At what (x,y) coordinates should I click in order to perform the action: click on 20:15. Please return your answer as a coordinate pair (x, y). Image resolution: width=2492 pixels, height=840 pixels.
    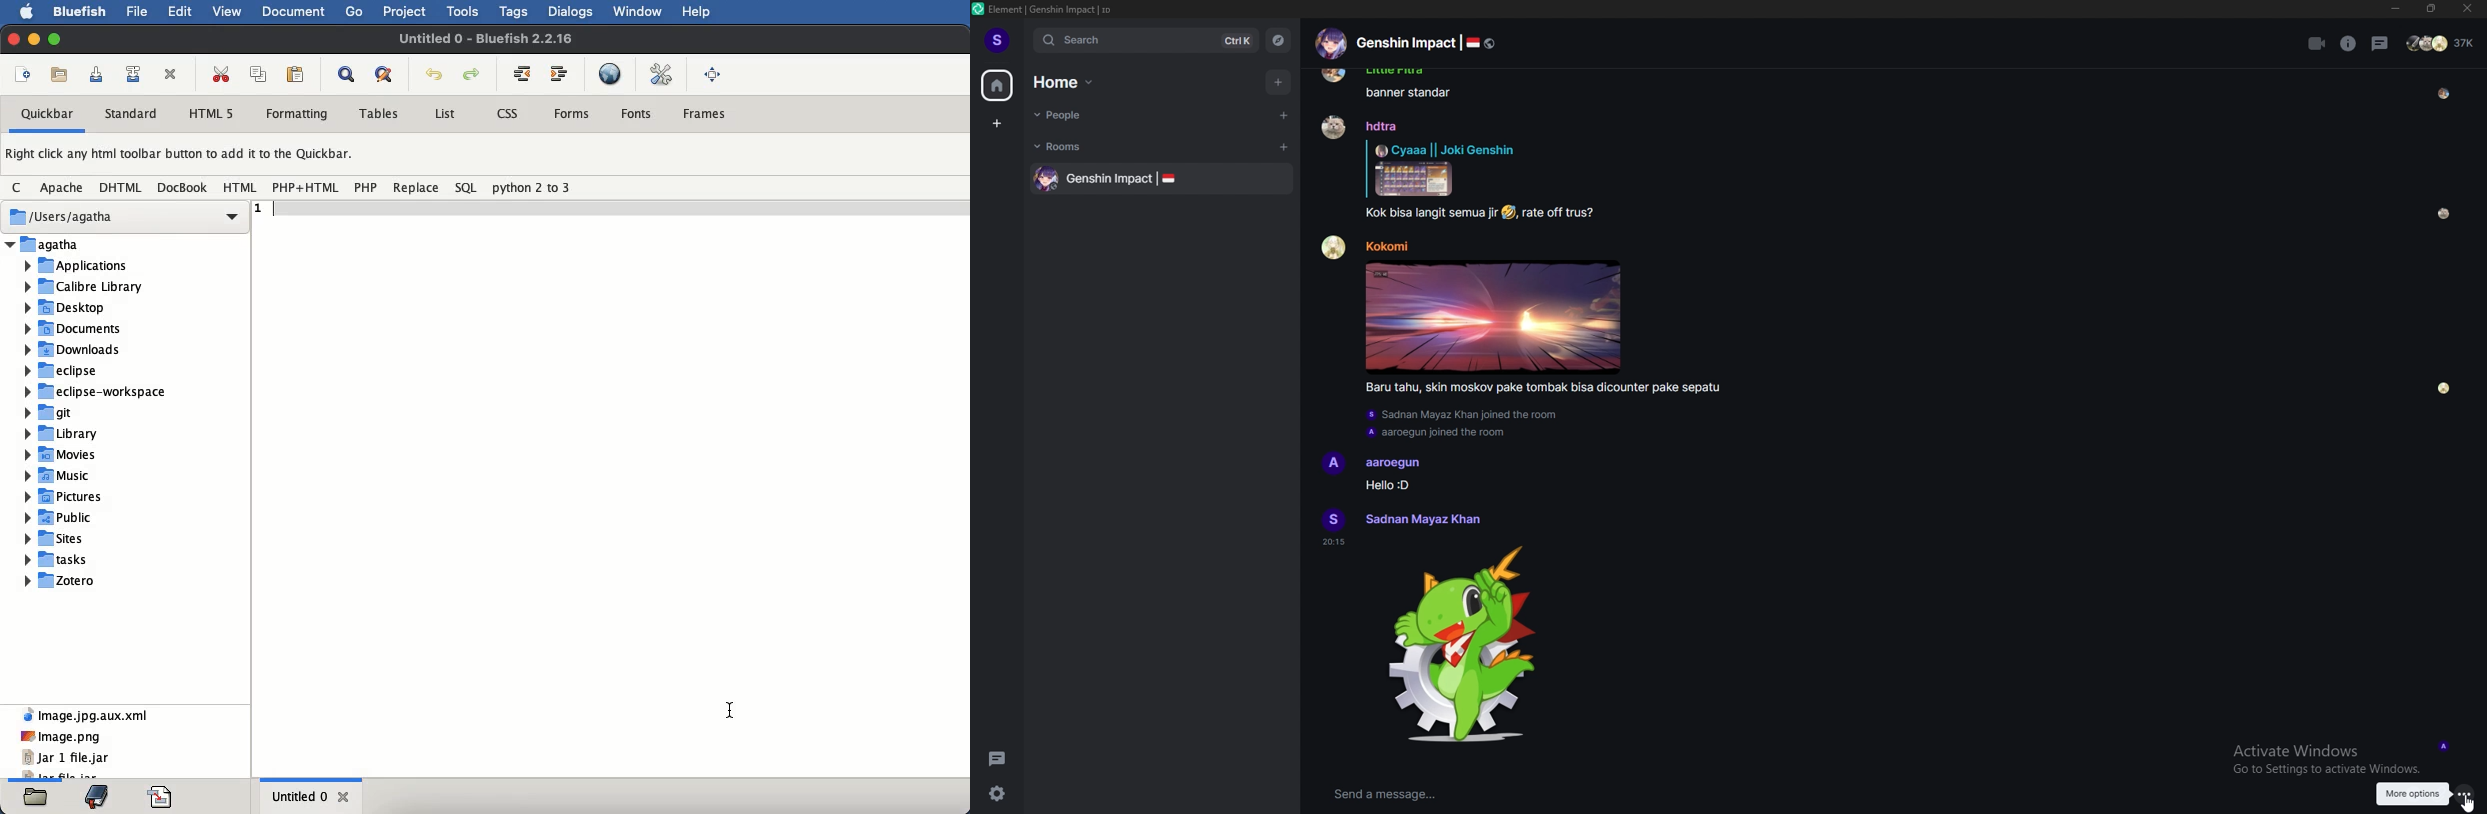
    Looking at the image, I should click on (1334, 542).